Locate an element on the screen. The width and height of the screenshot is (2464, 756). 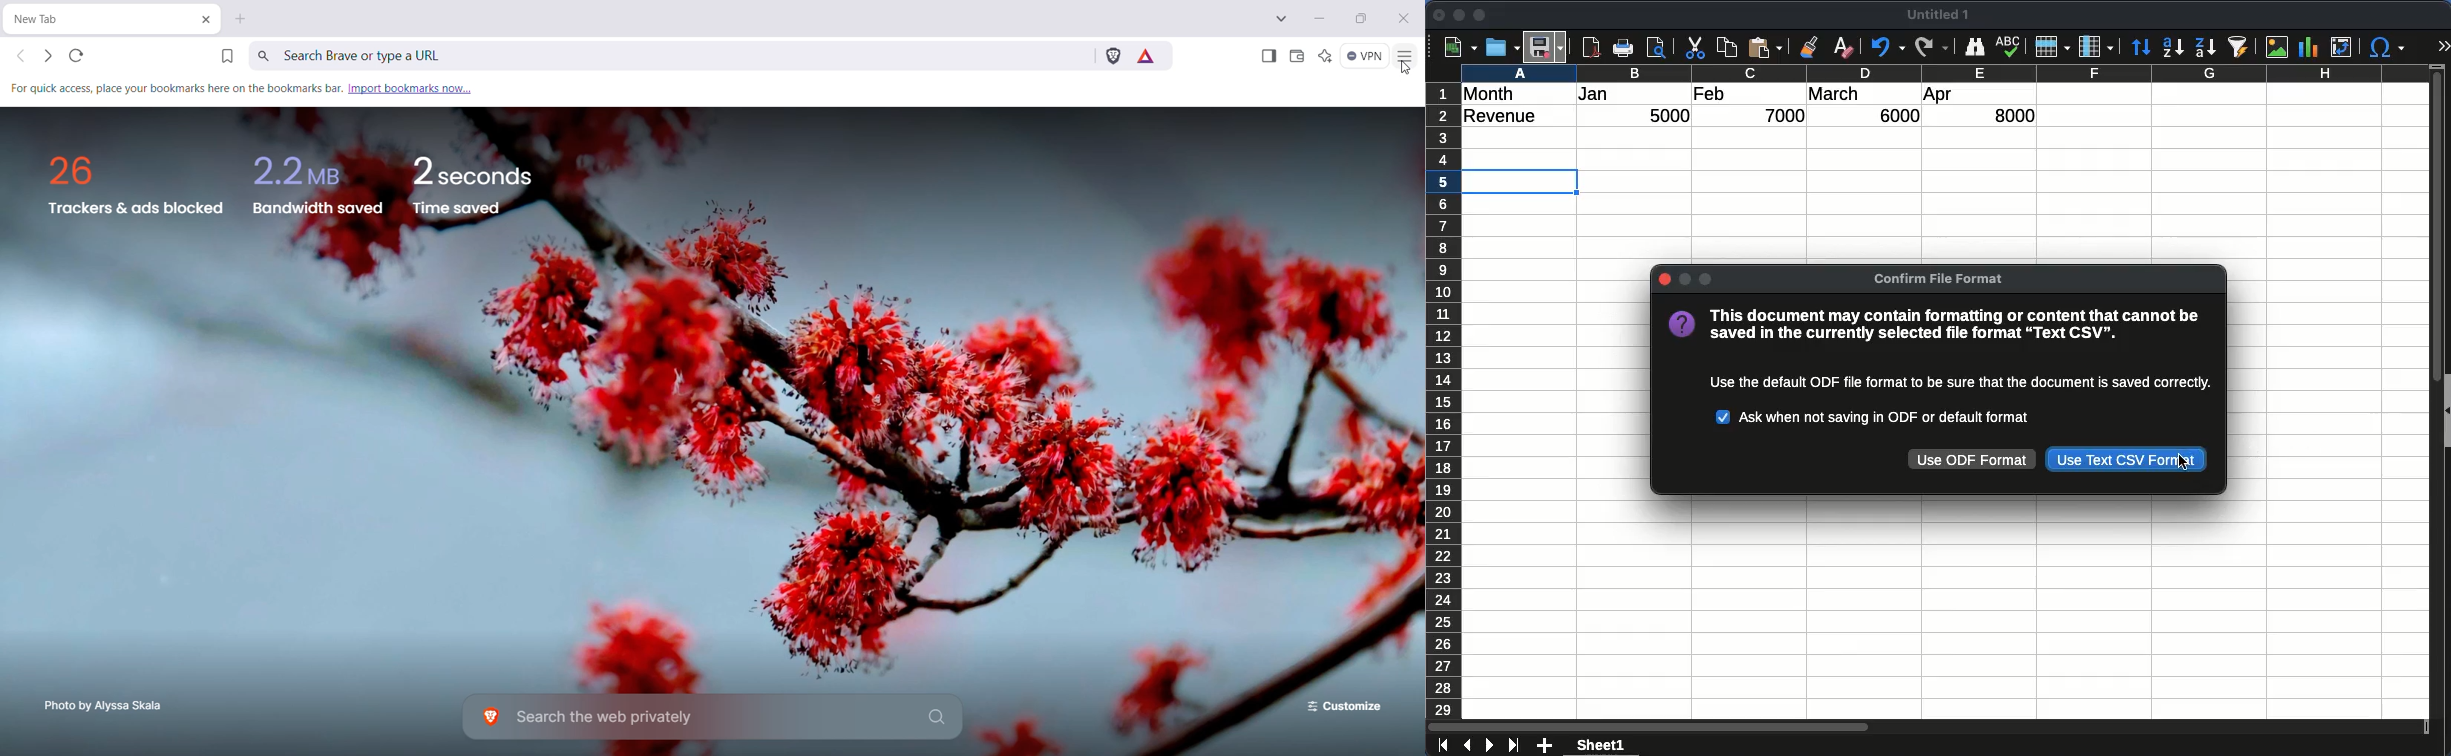
sheet 1 is located at coordinates (1619, 745).